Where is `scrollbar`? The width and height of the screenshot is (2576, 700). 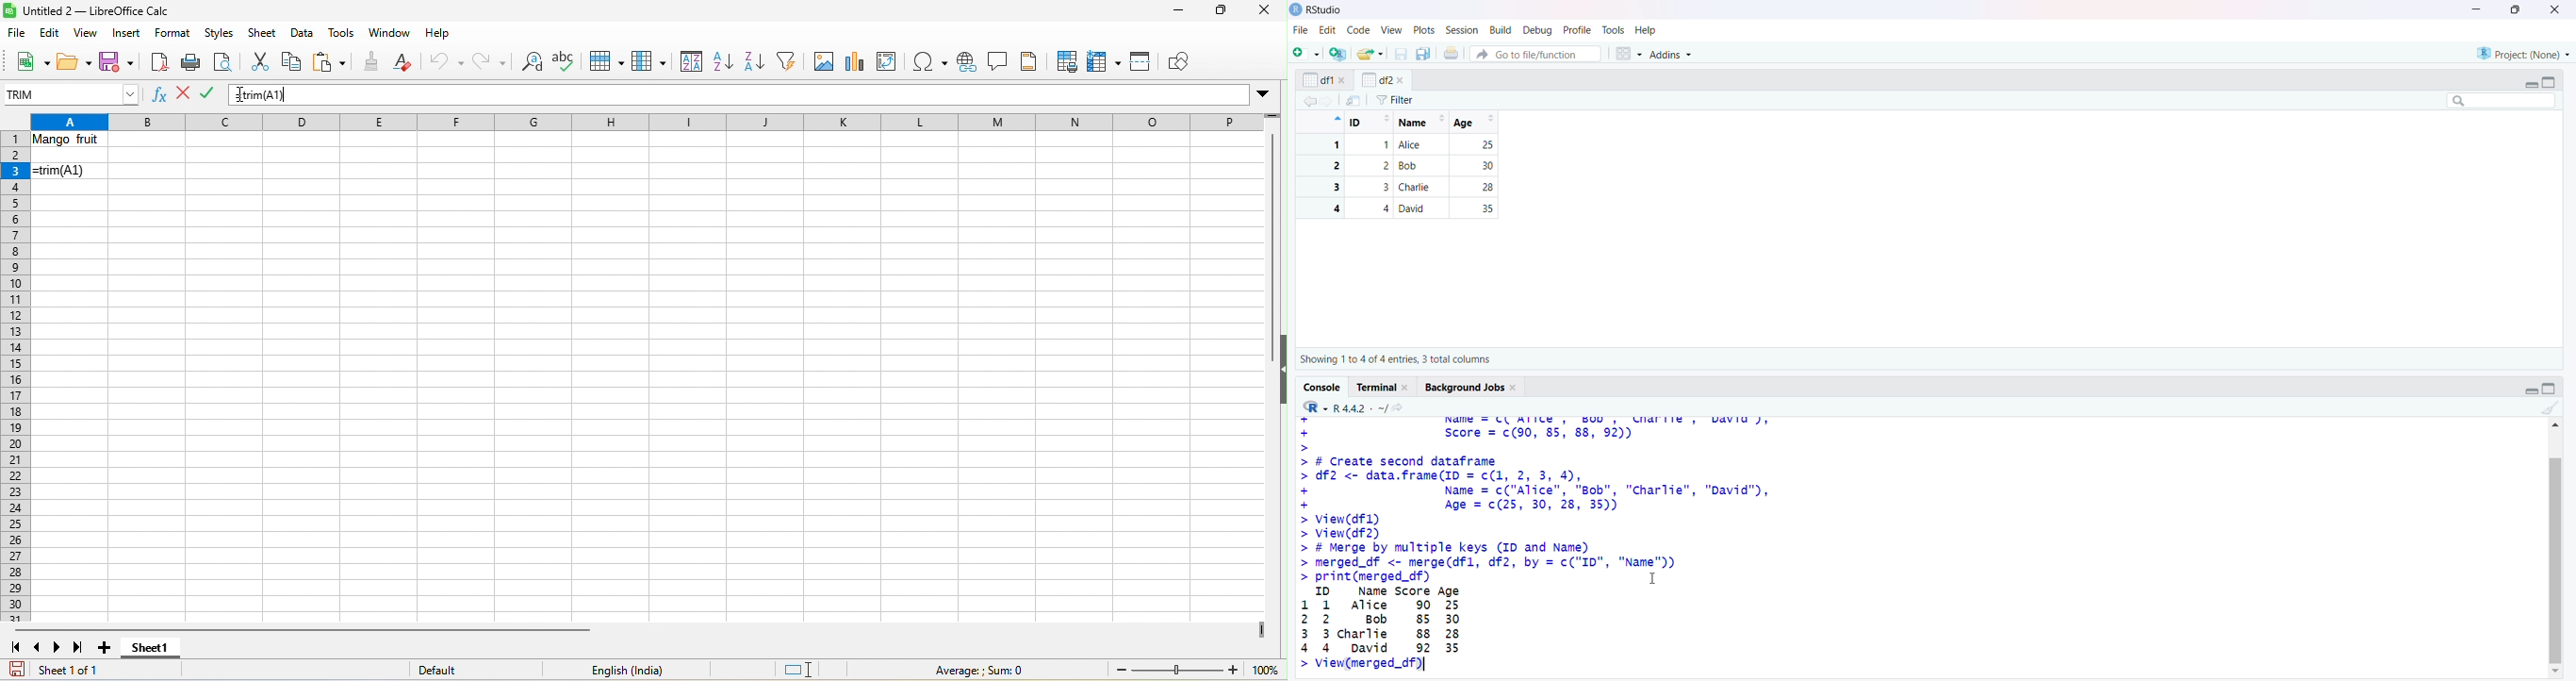 scrollbar is located at coordinates (2556, 559).